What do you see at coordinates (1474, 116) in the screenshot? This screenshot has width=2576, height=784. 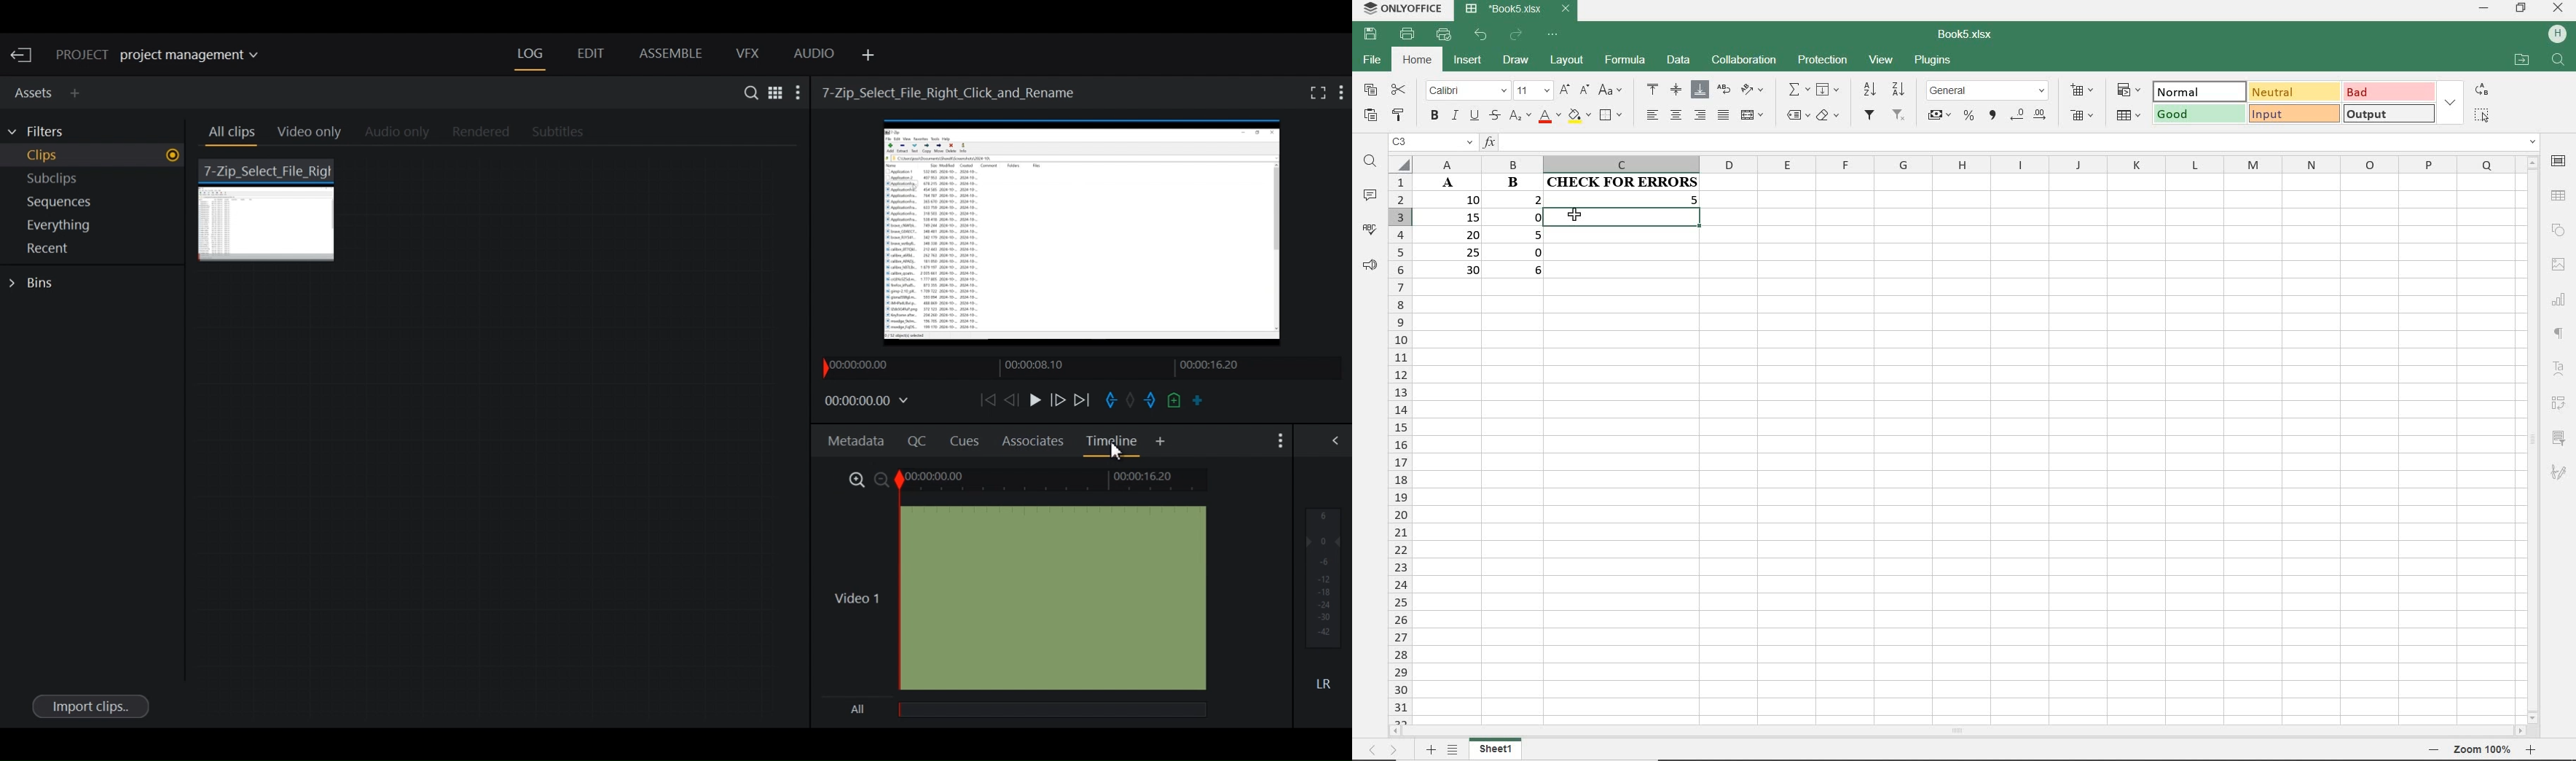 I see `UNDERLINE` at bounding box center [1474, 116].